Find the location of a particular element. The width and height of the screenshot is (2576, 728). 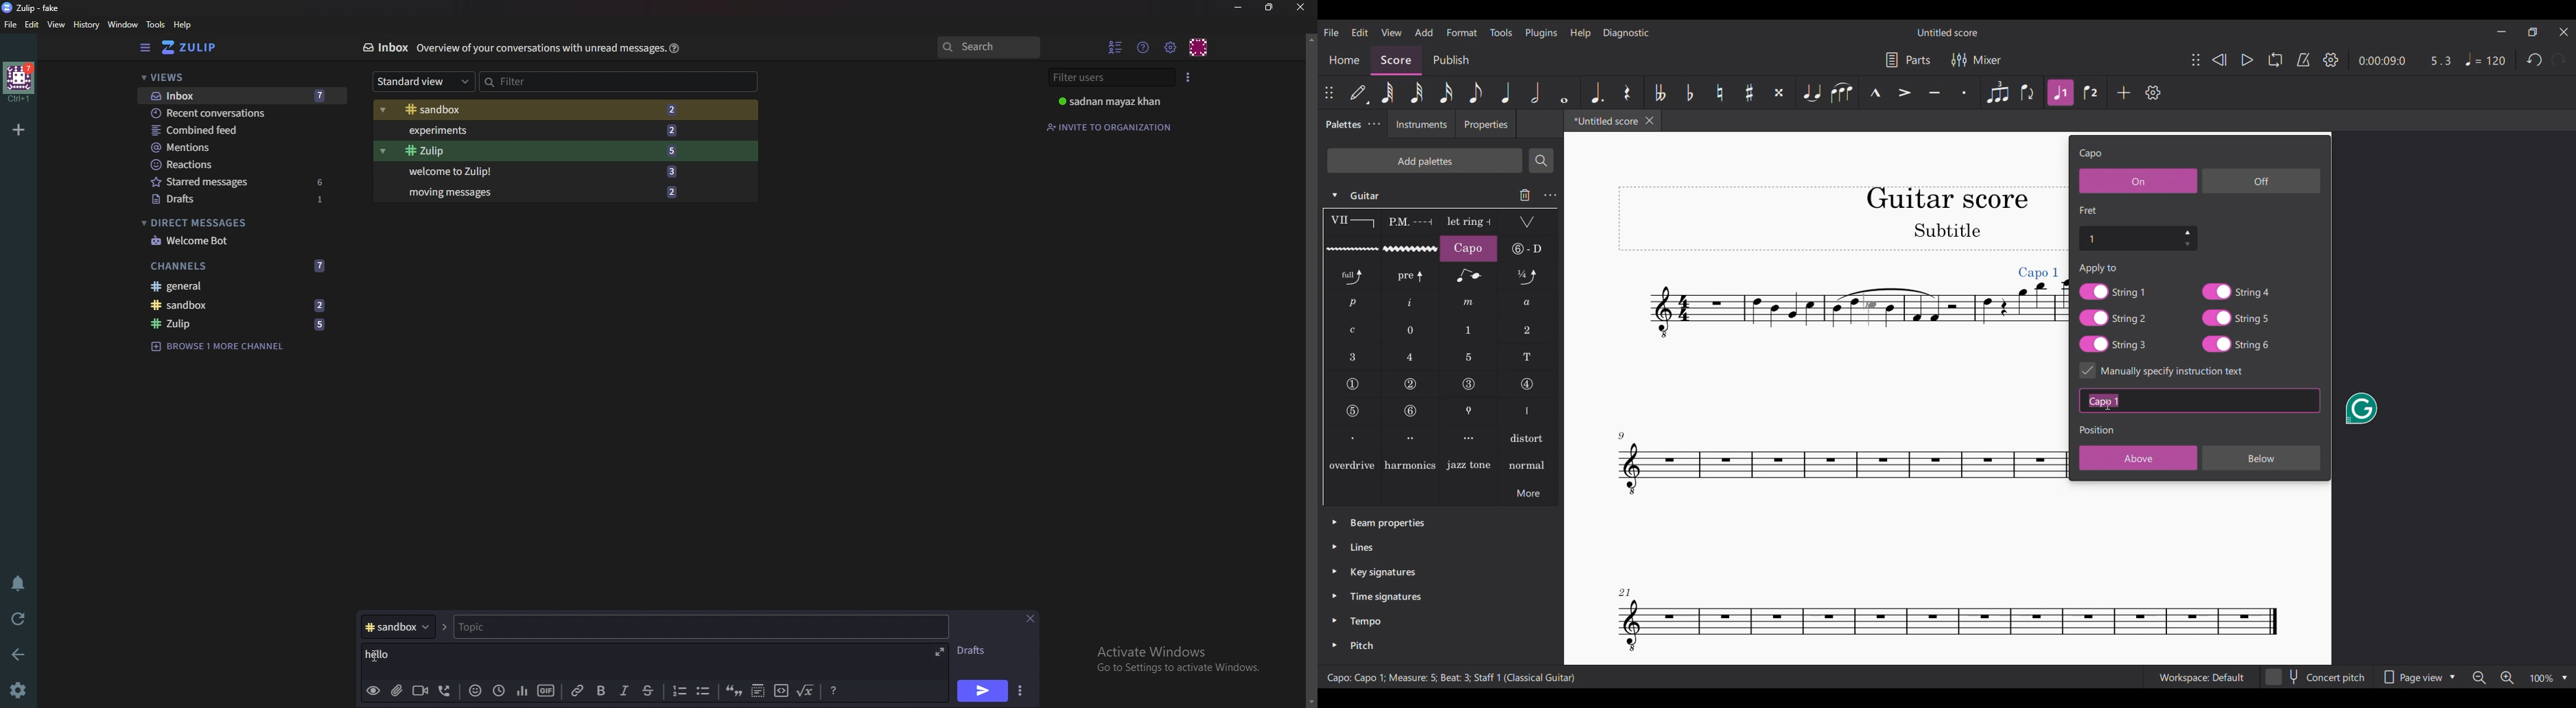

code is located at coordinates (779, 692).